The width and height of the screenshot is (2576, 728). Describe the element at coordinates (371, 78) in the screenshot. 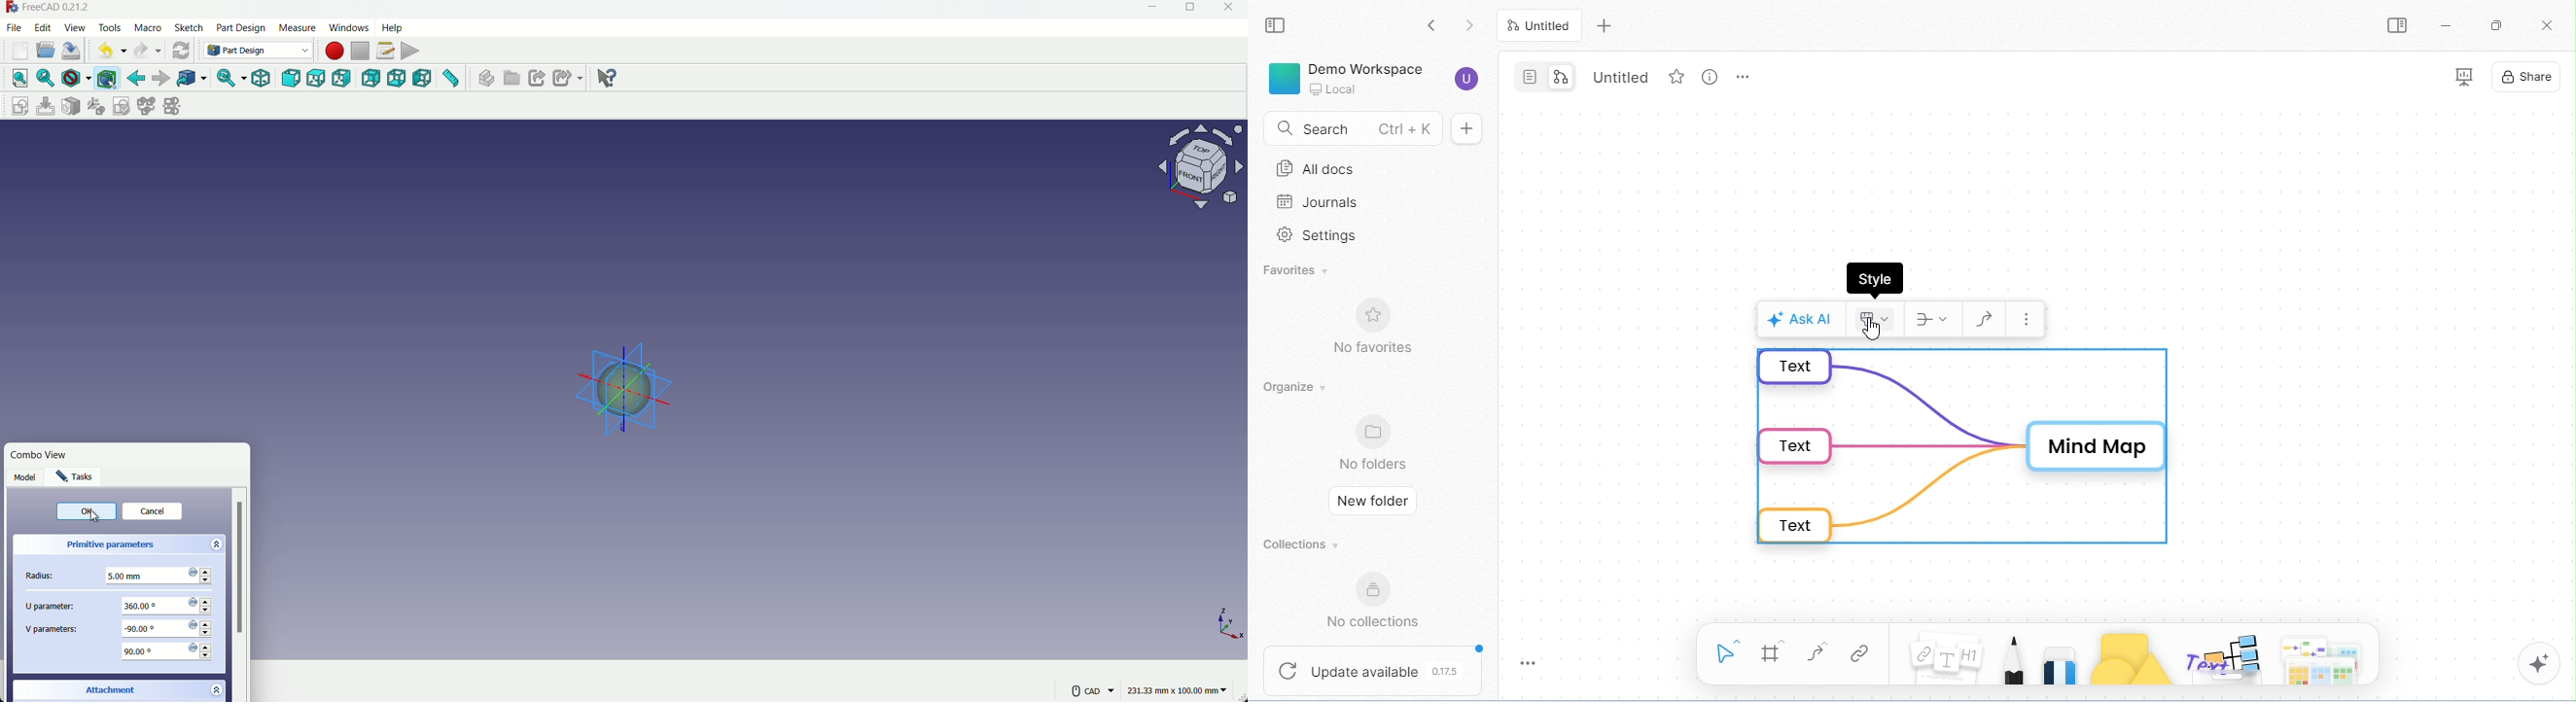

I see `back view` at that location.